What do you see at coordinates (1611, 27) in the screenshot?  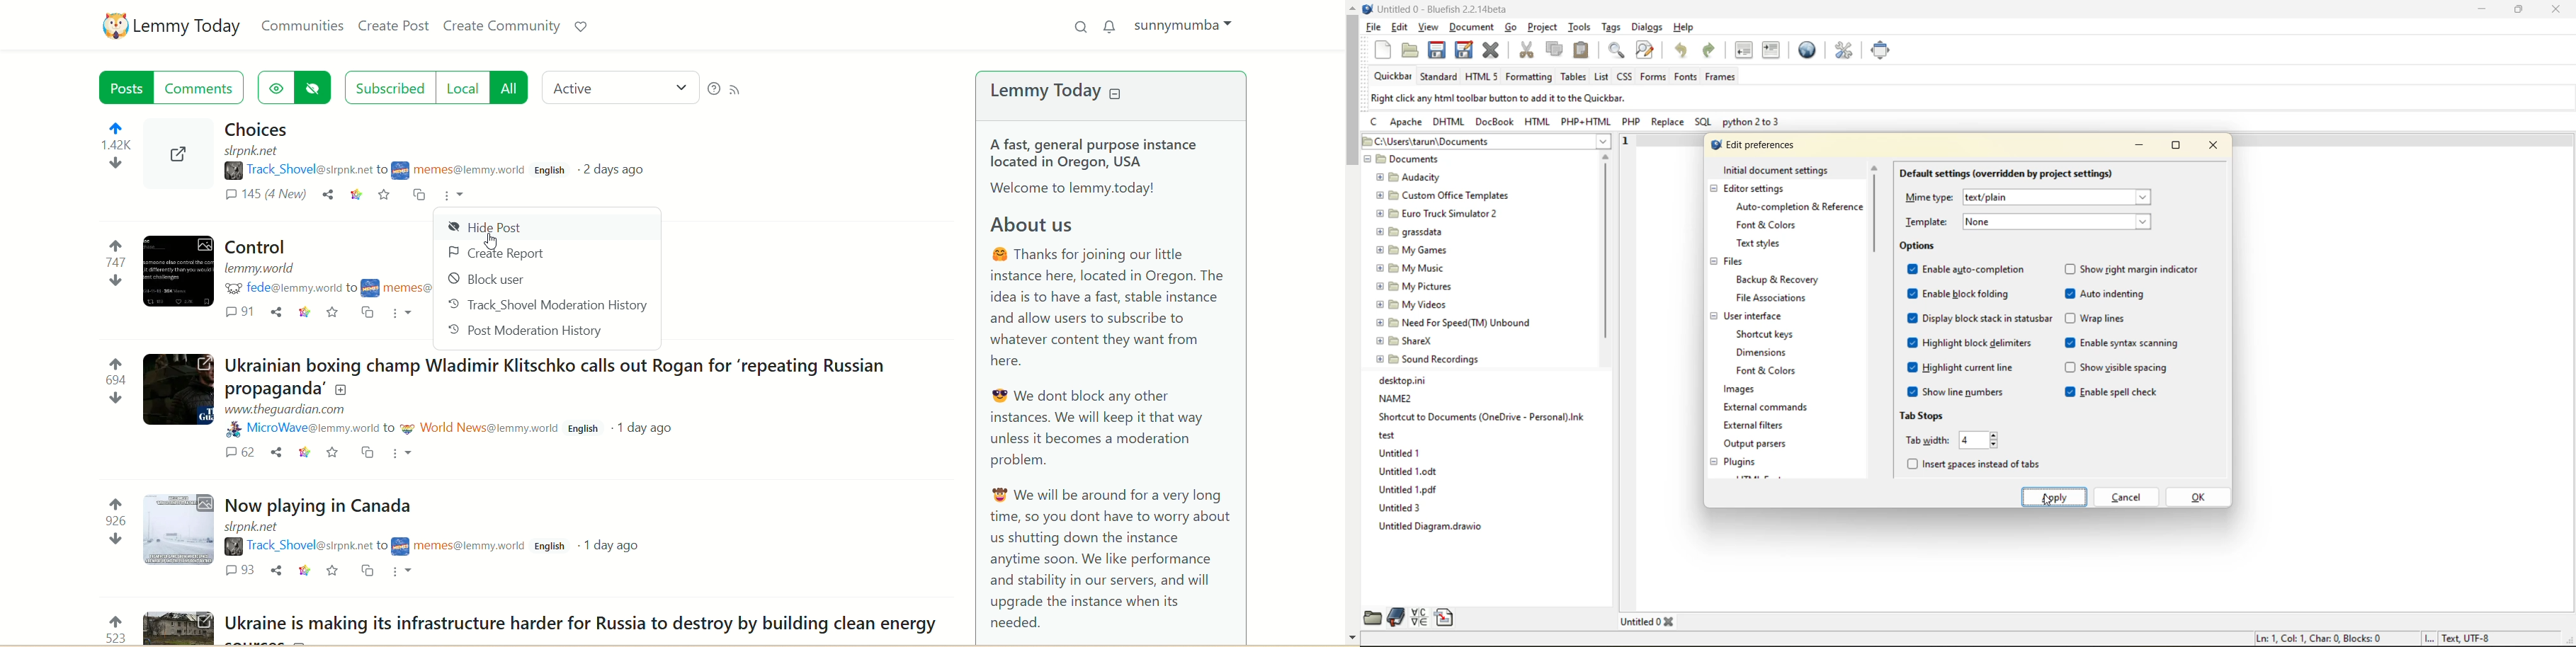 I see `tags` at bounding box center [1611, 27].